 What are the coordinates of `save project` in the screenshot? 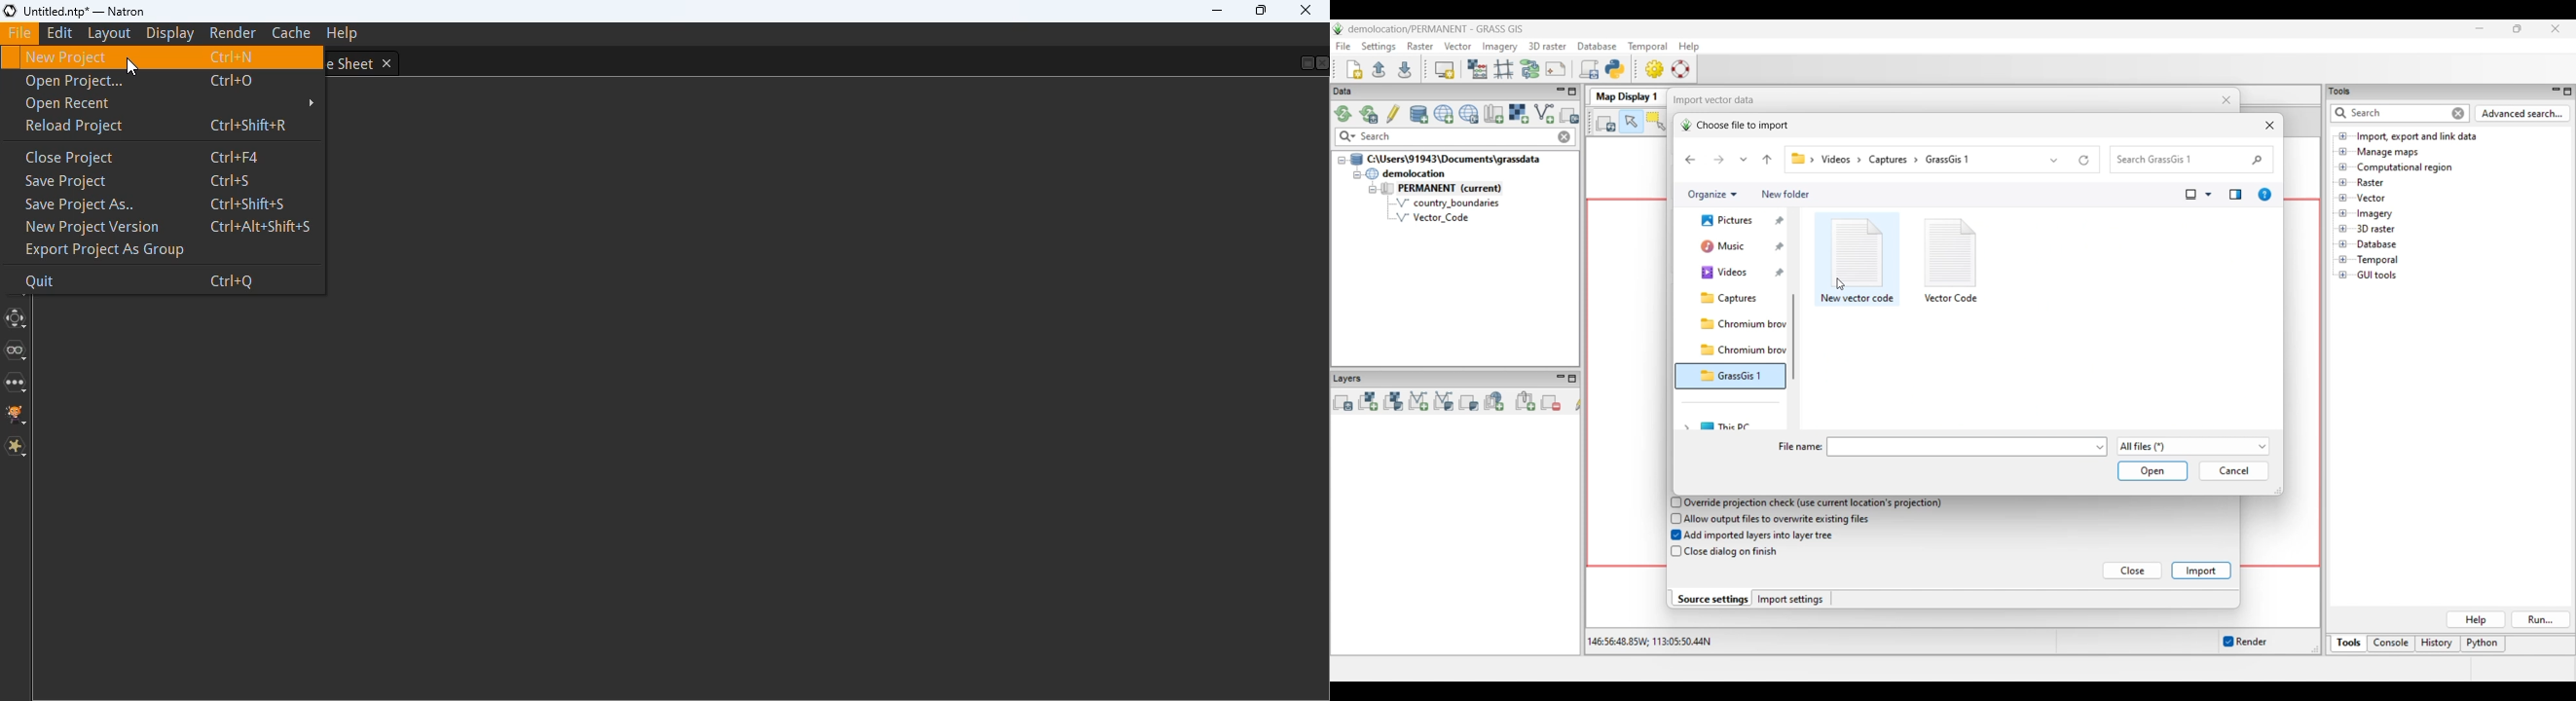 It's located at (167, 182).